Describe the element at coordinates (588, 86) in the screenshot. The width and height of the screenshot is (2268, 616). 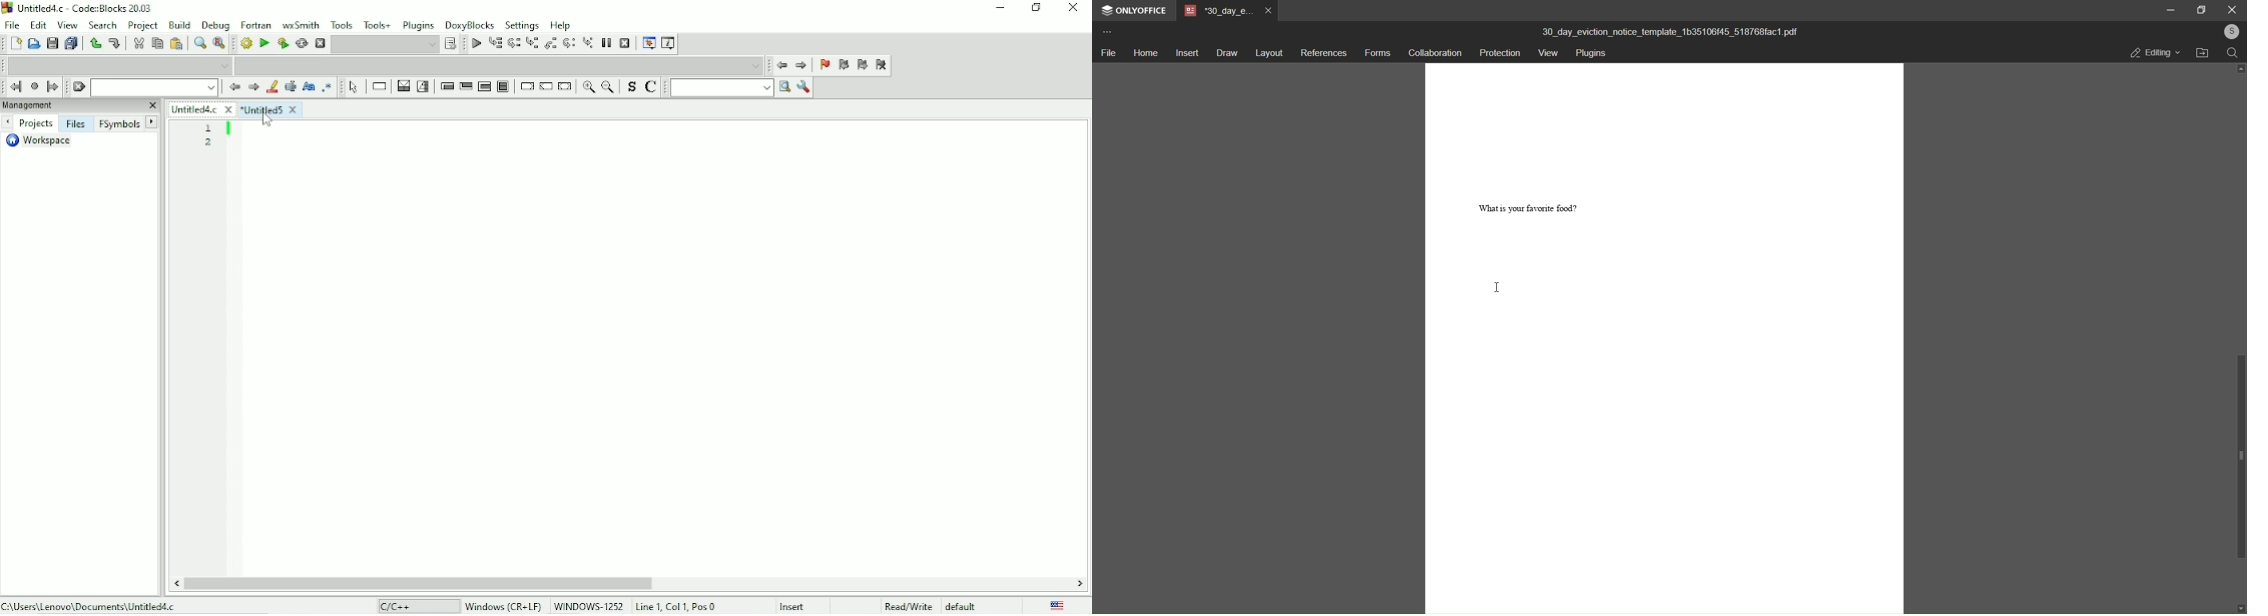
I see `Zoom in` at that location.